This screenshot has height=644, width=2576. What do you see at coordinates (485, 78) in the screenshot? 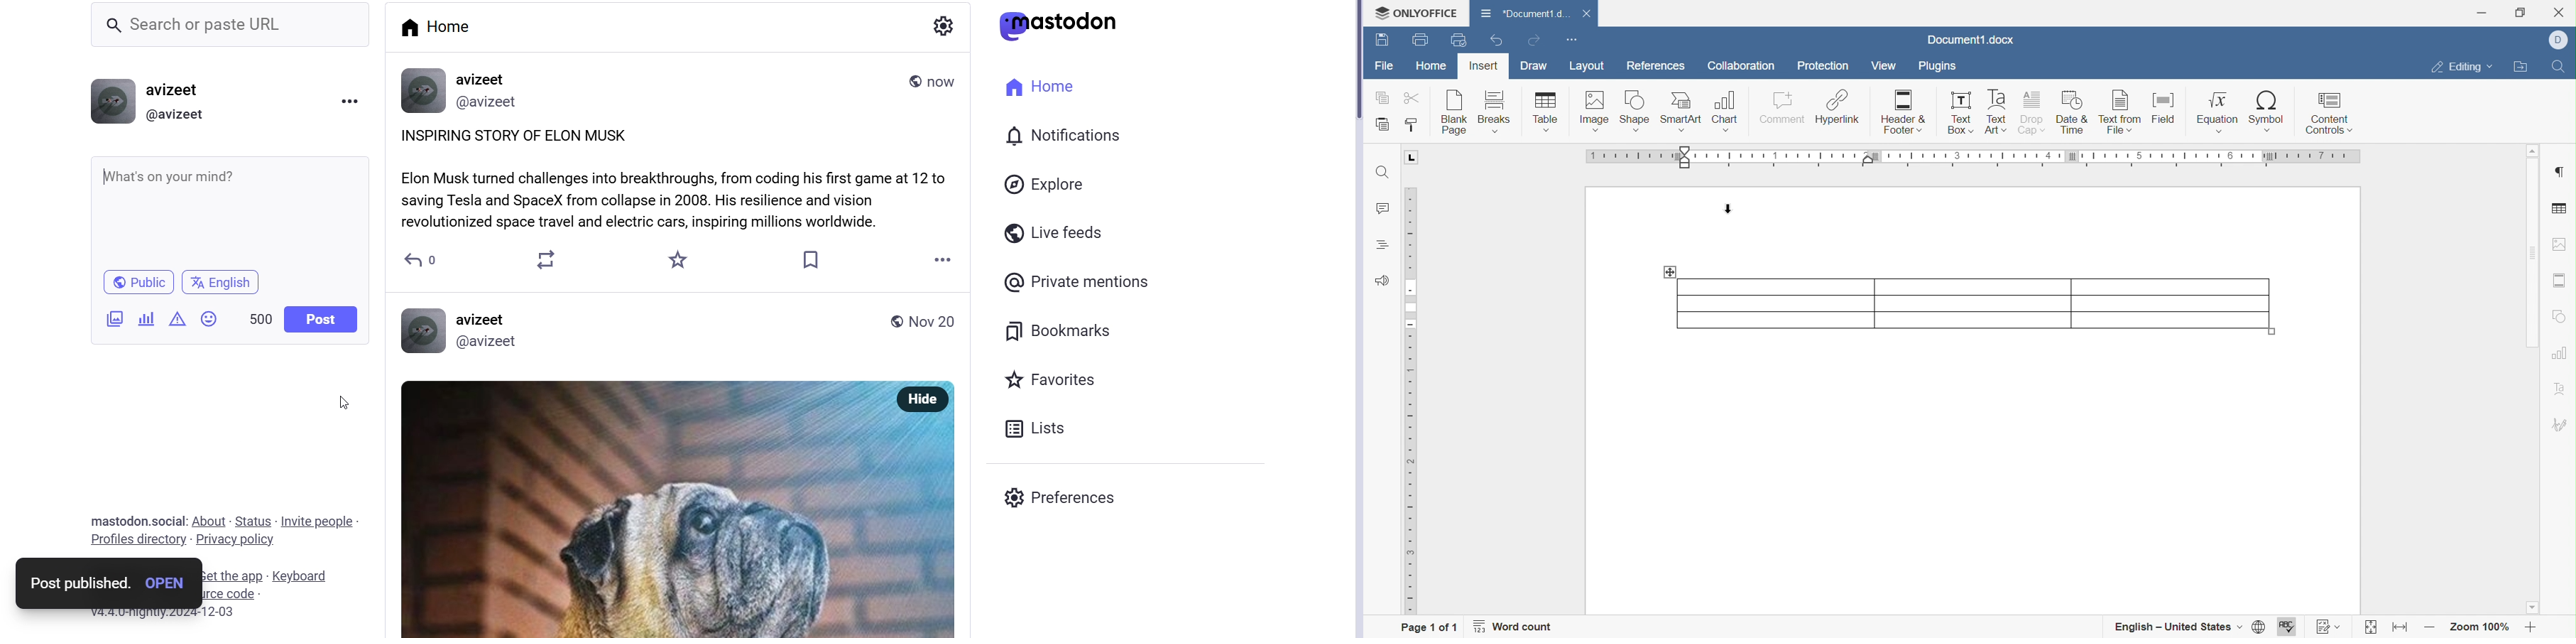
I see `avizeet` at bounding box center [485, 78].